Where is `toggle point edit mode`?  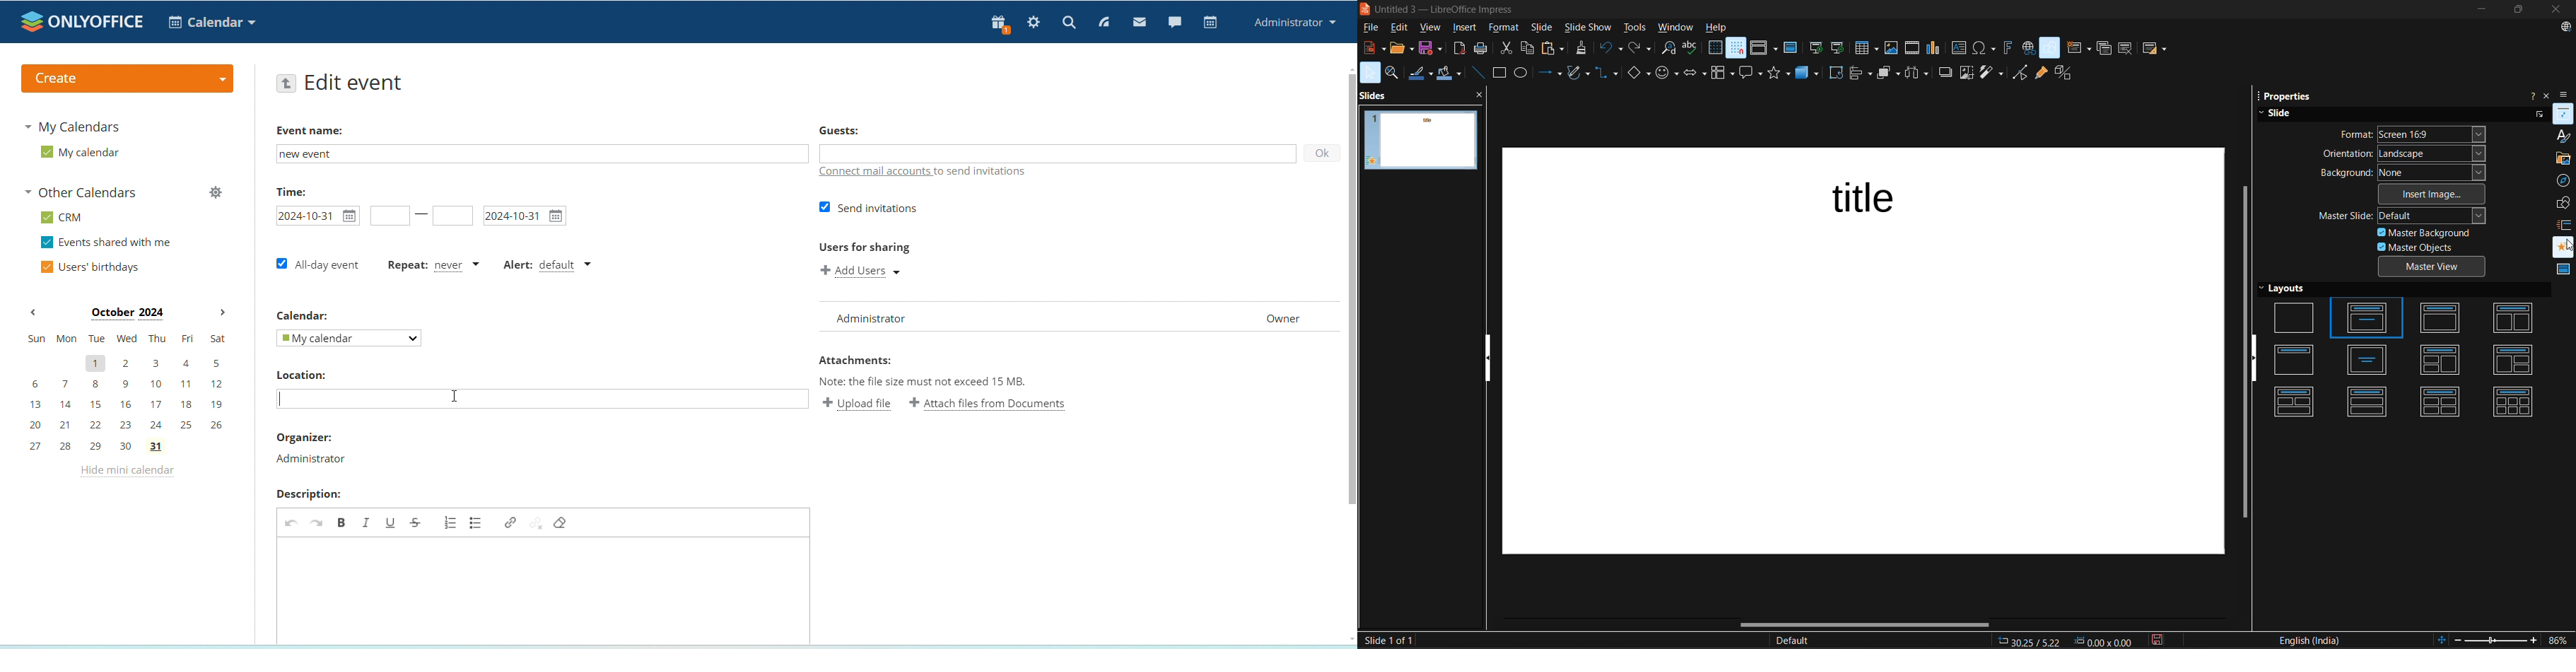
toggle point edit mode is located at coordinates (2022, 73).